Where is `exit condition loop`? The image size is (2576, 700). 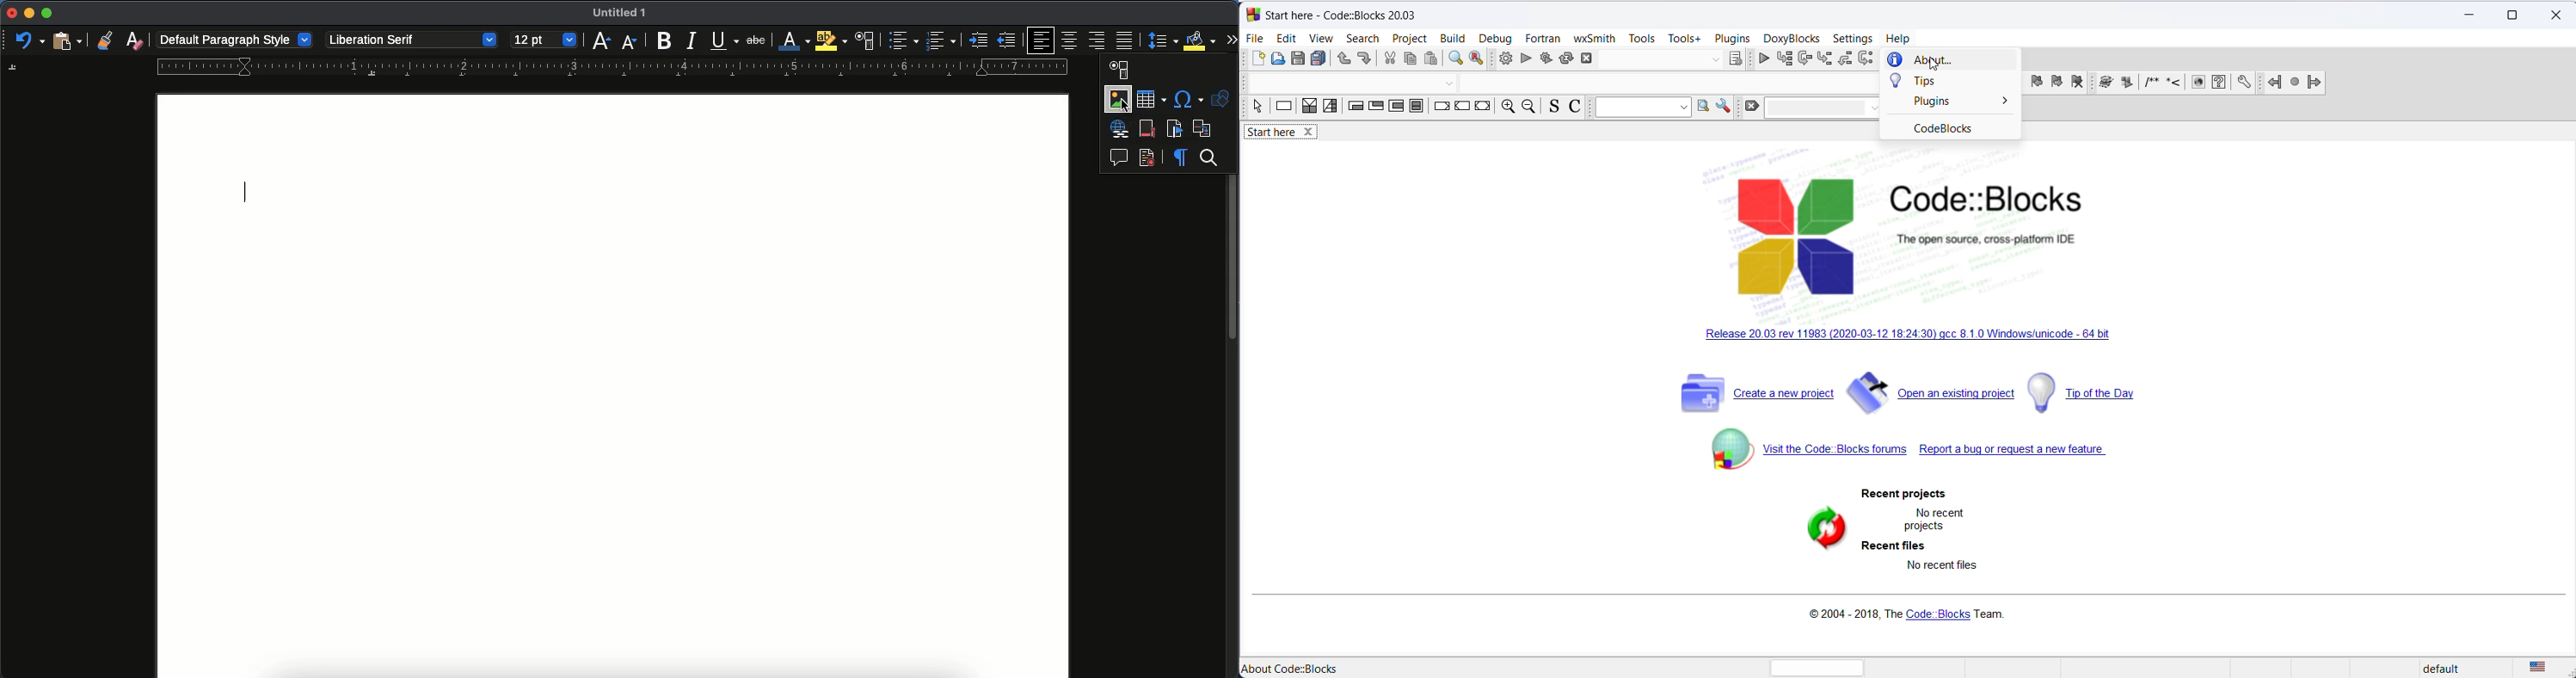
exit condition loop is located at coordinates (1376, 109).